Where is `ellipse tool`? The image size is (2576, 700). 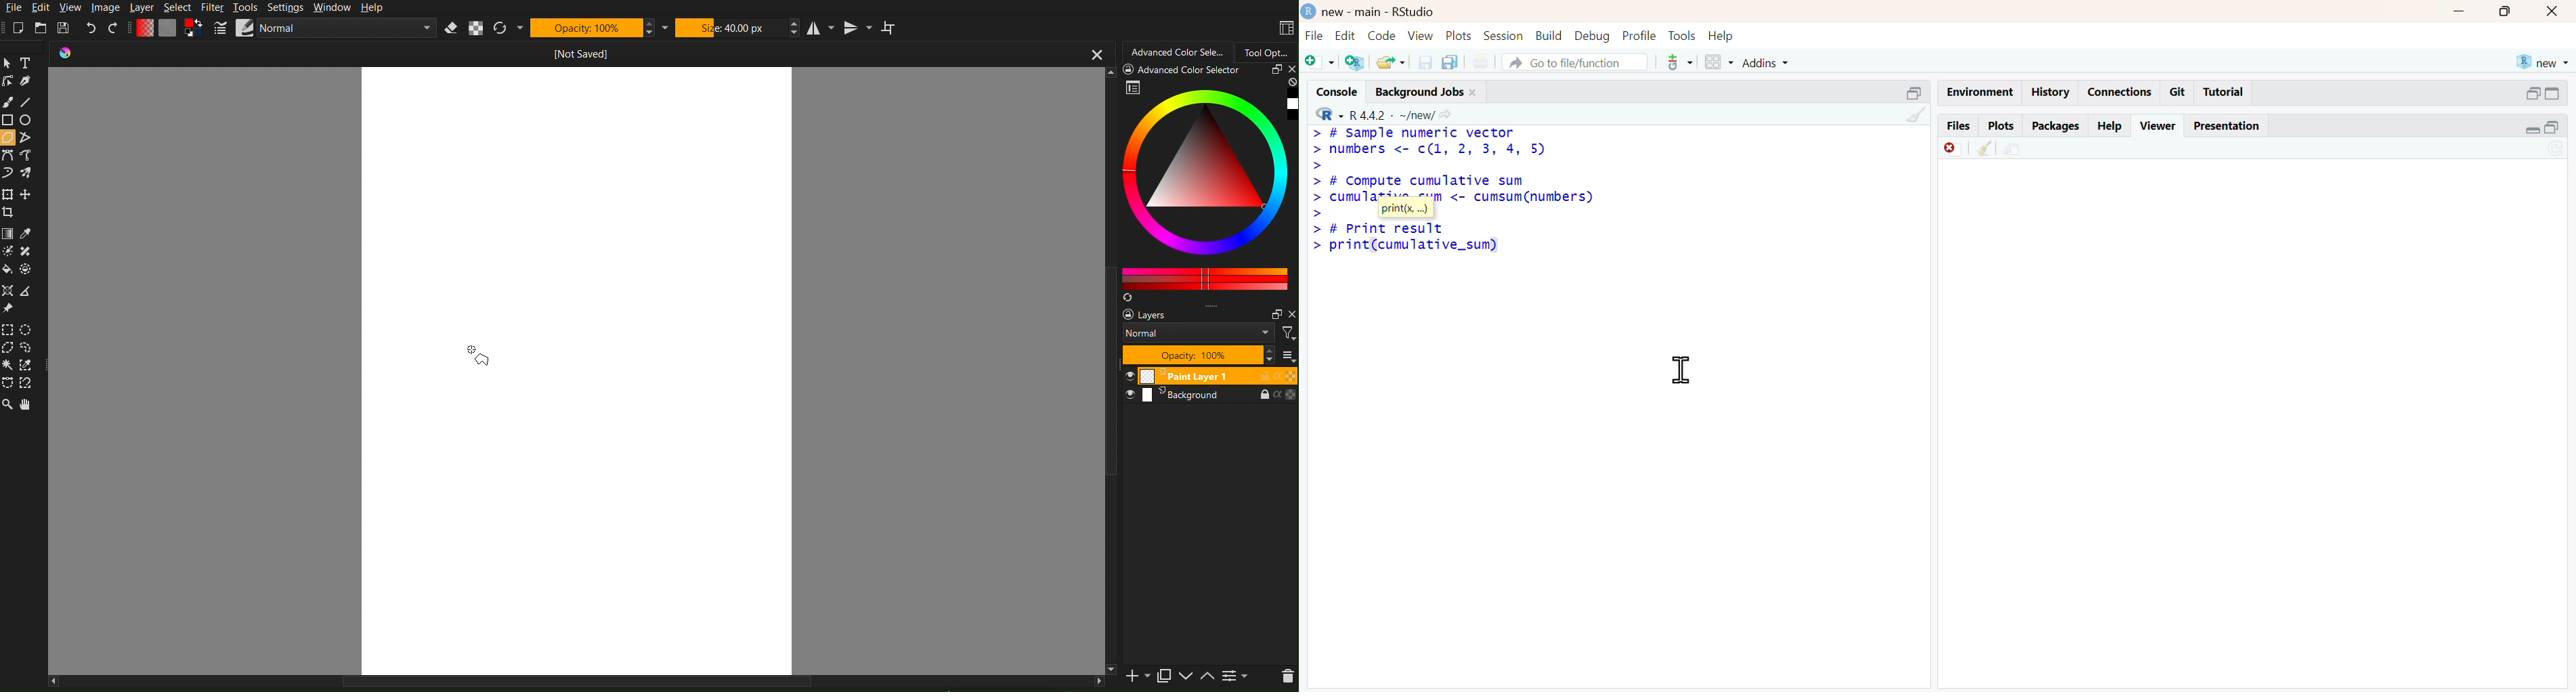 ellipse tool is located at coordinates (27, 119).